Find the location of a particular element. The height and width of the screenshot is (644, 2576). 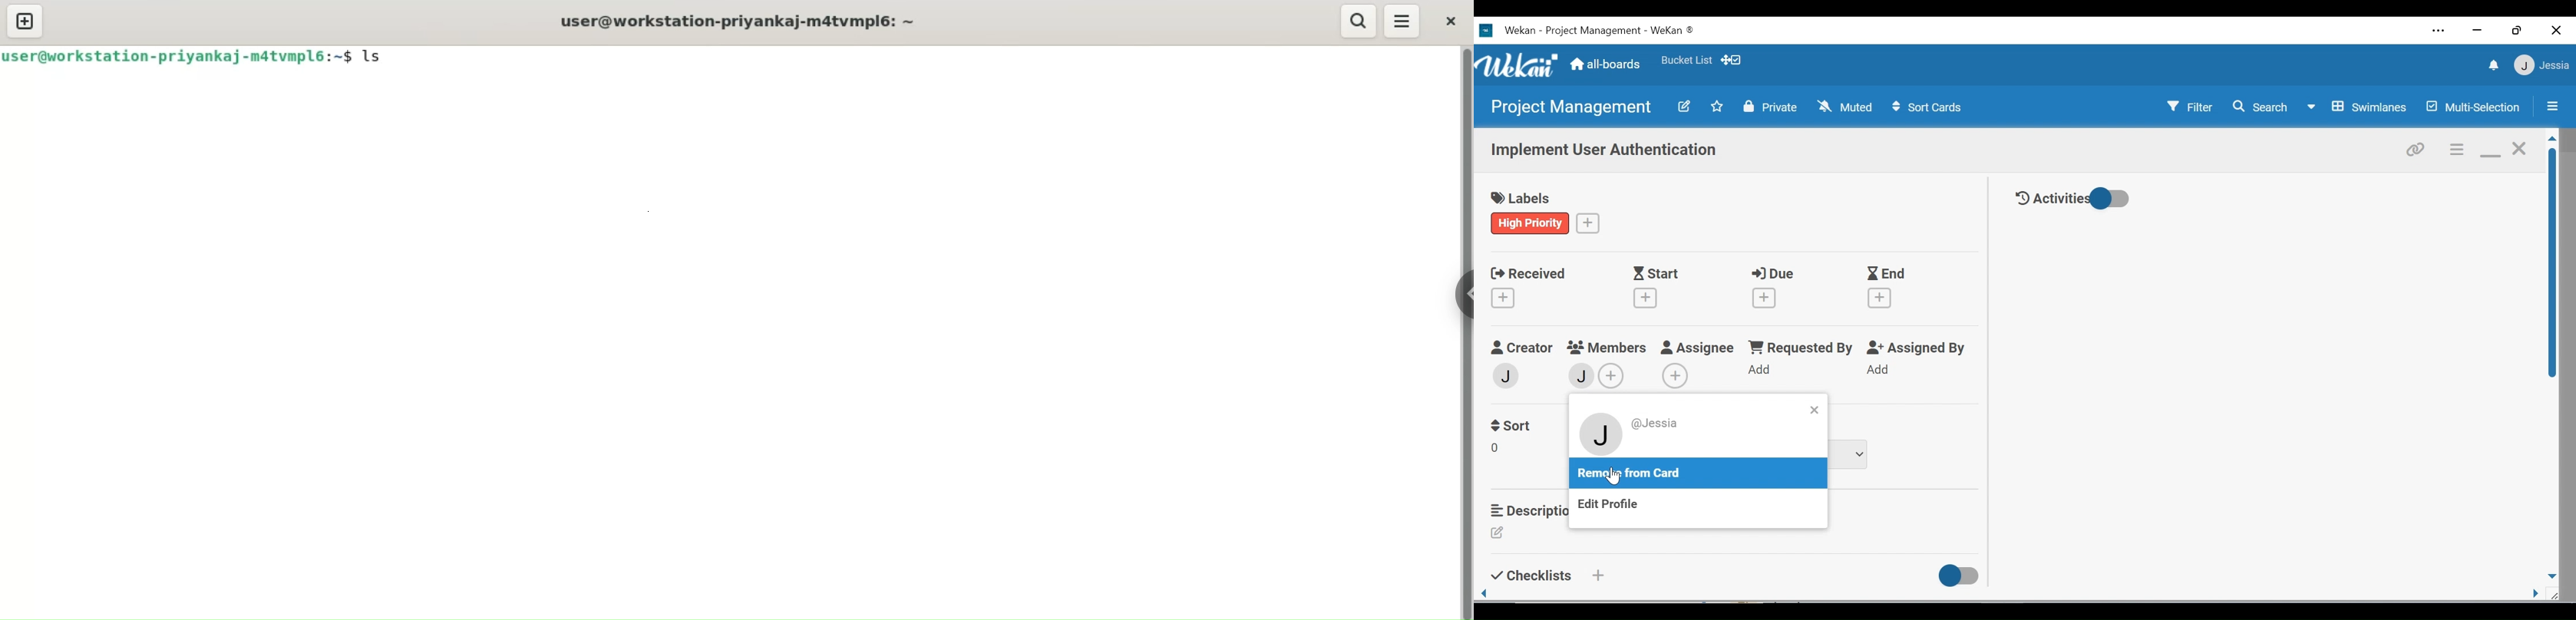

Favorites is located at coordinates (1686, 61).